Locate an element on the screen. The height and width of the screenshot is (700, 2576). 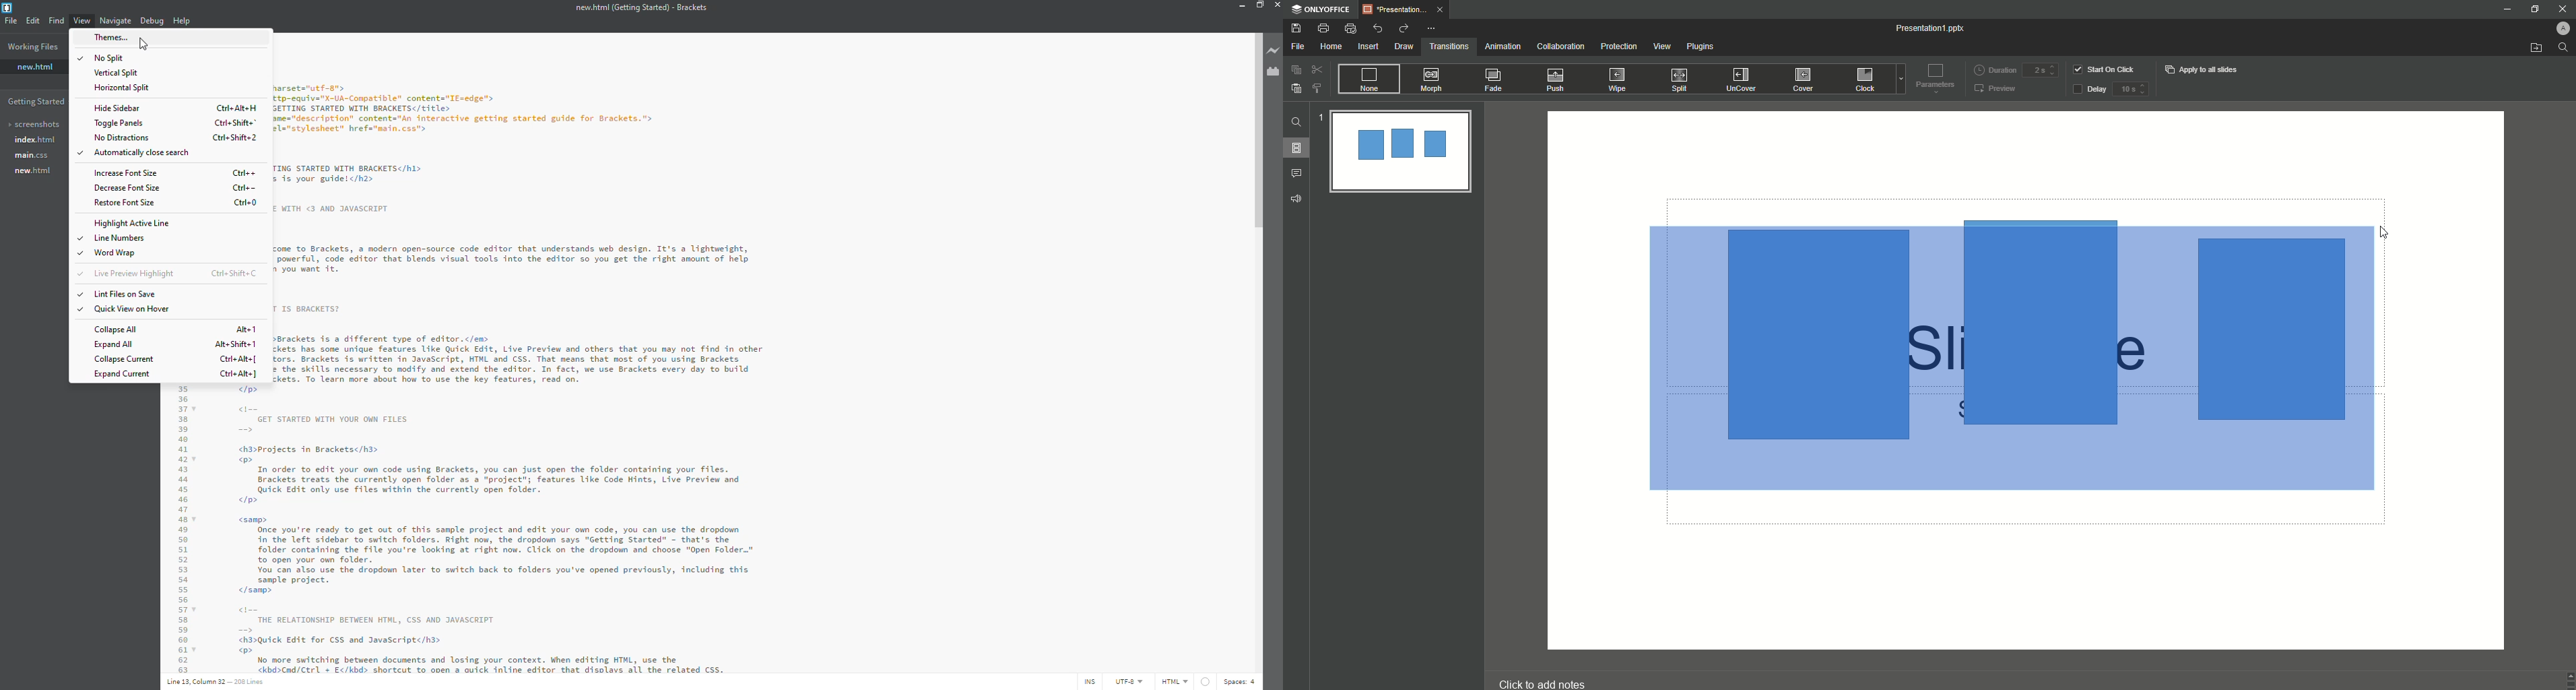
Minimize is located at coordinates (2506, 11).